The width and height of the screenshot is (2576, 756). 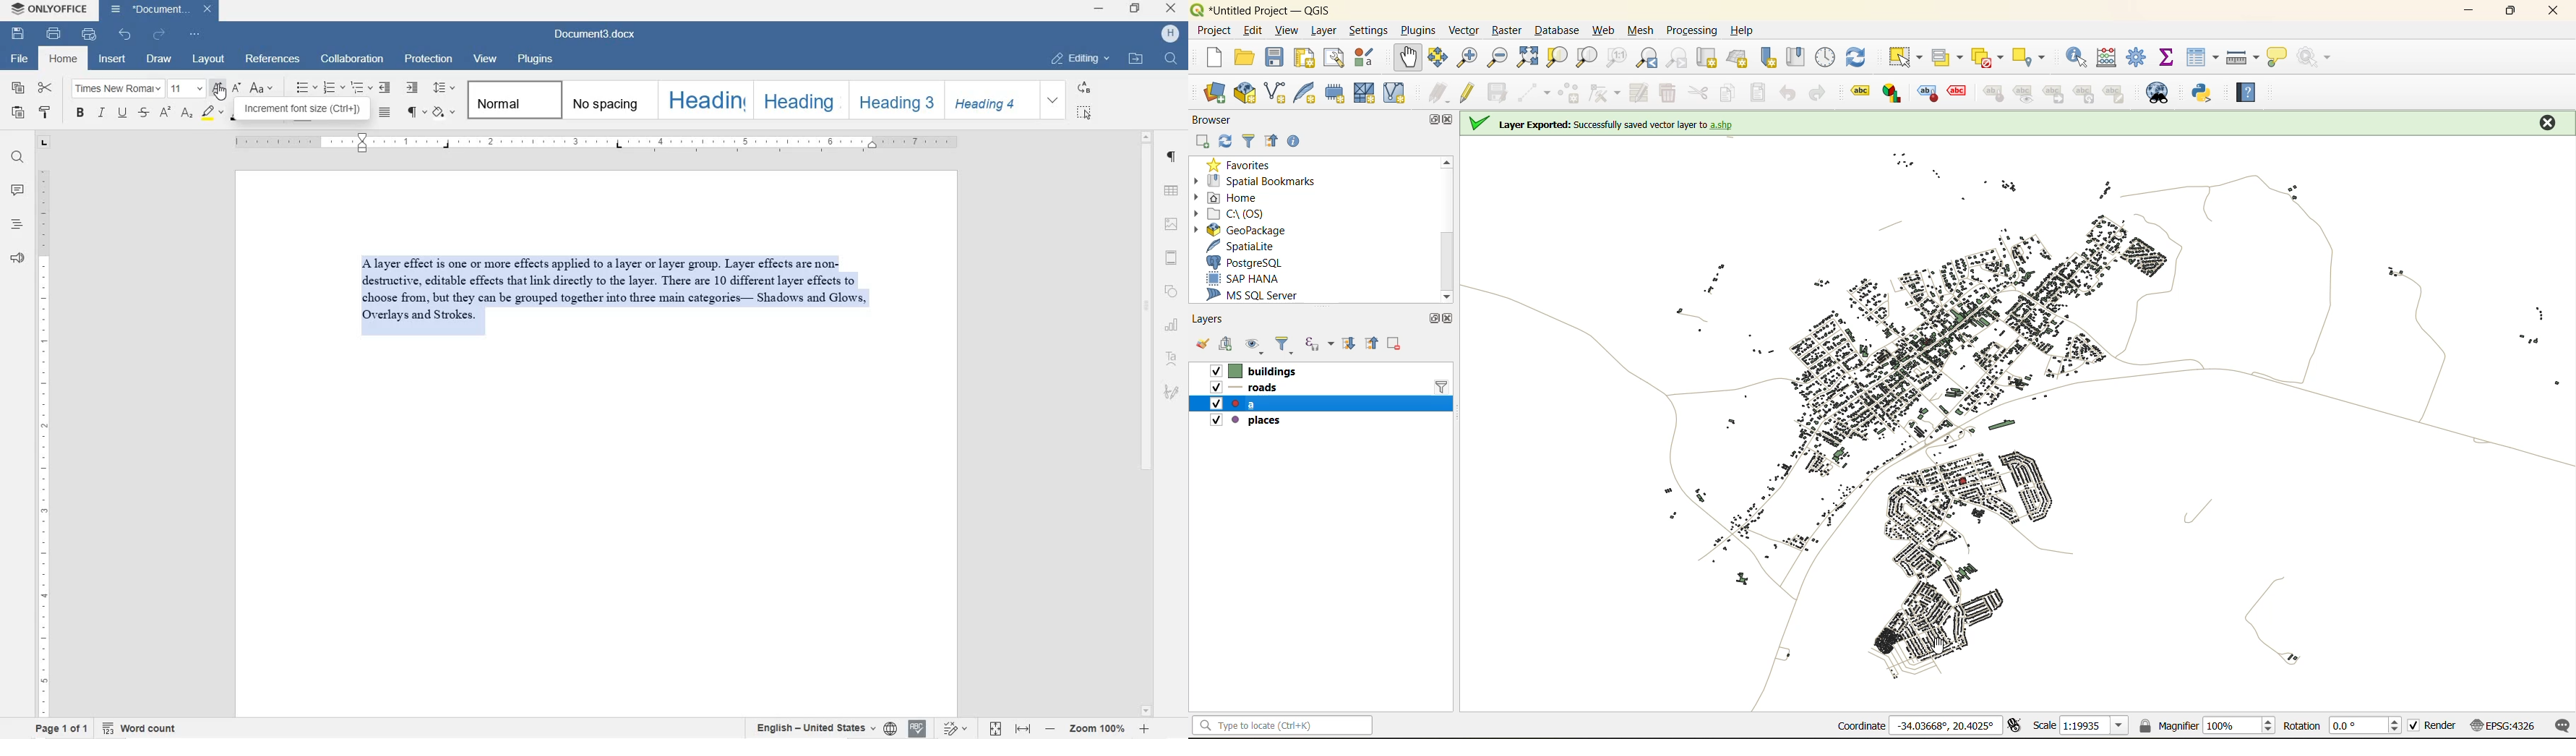 I want to click on new geopackage layer, so click(x=1245, y=94).